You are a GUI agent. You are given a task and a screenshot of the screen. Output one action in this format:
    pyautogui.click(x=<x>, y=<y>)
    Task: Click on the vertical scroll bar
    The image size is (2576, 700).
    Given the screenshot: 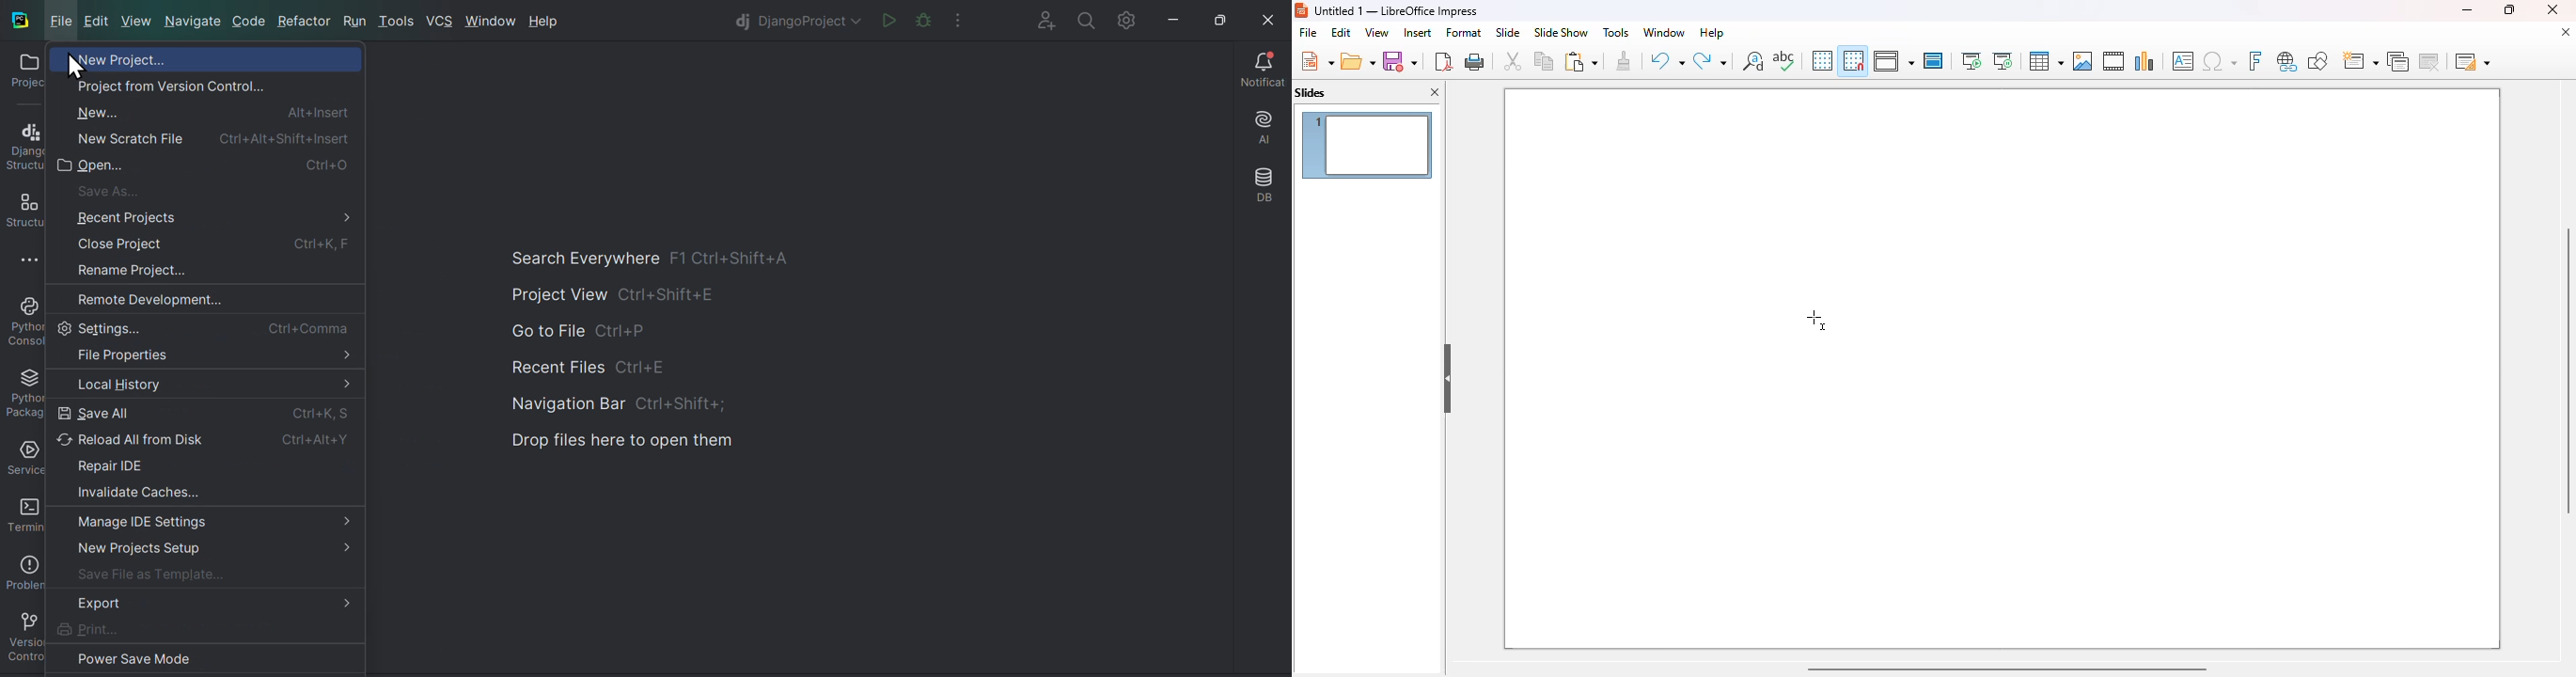 What is the action you would take?
    pyautogui.click(x=2565, y=370)
    